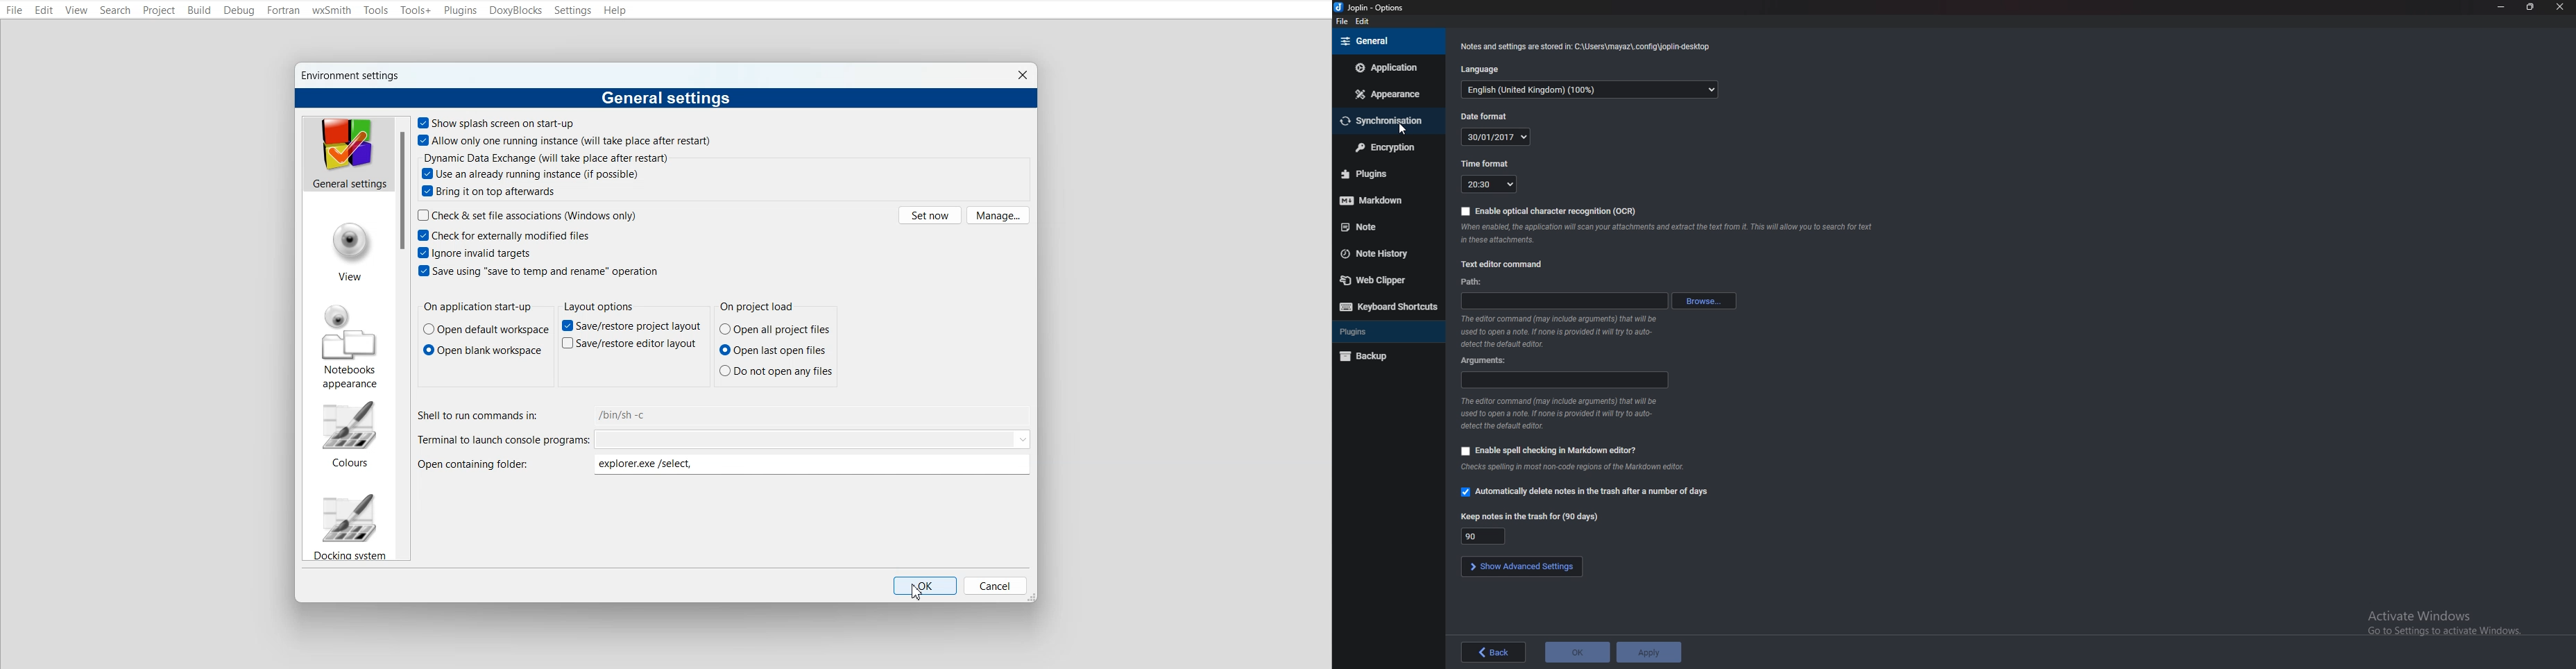  Describe the element at coordinates (1563, 381) in the screenshot. I see `arguments input` at that location.